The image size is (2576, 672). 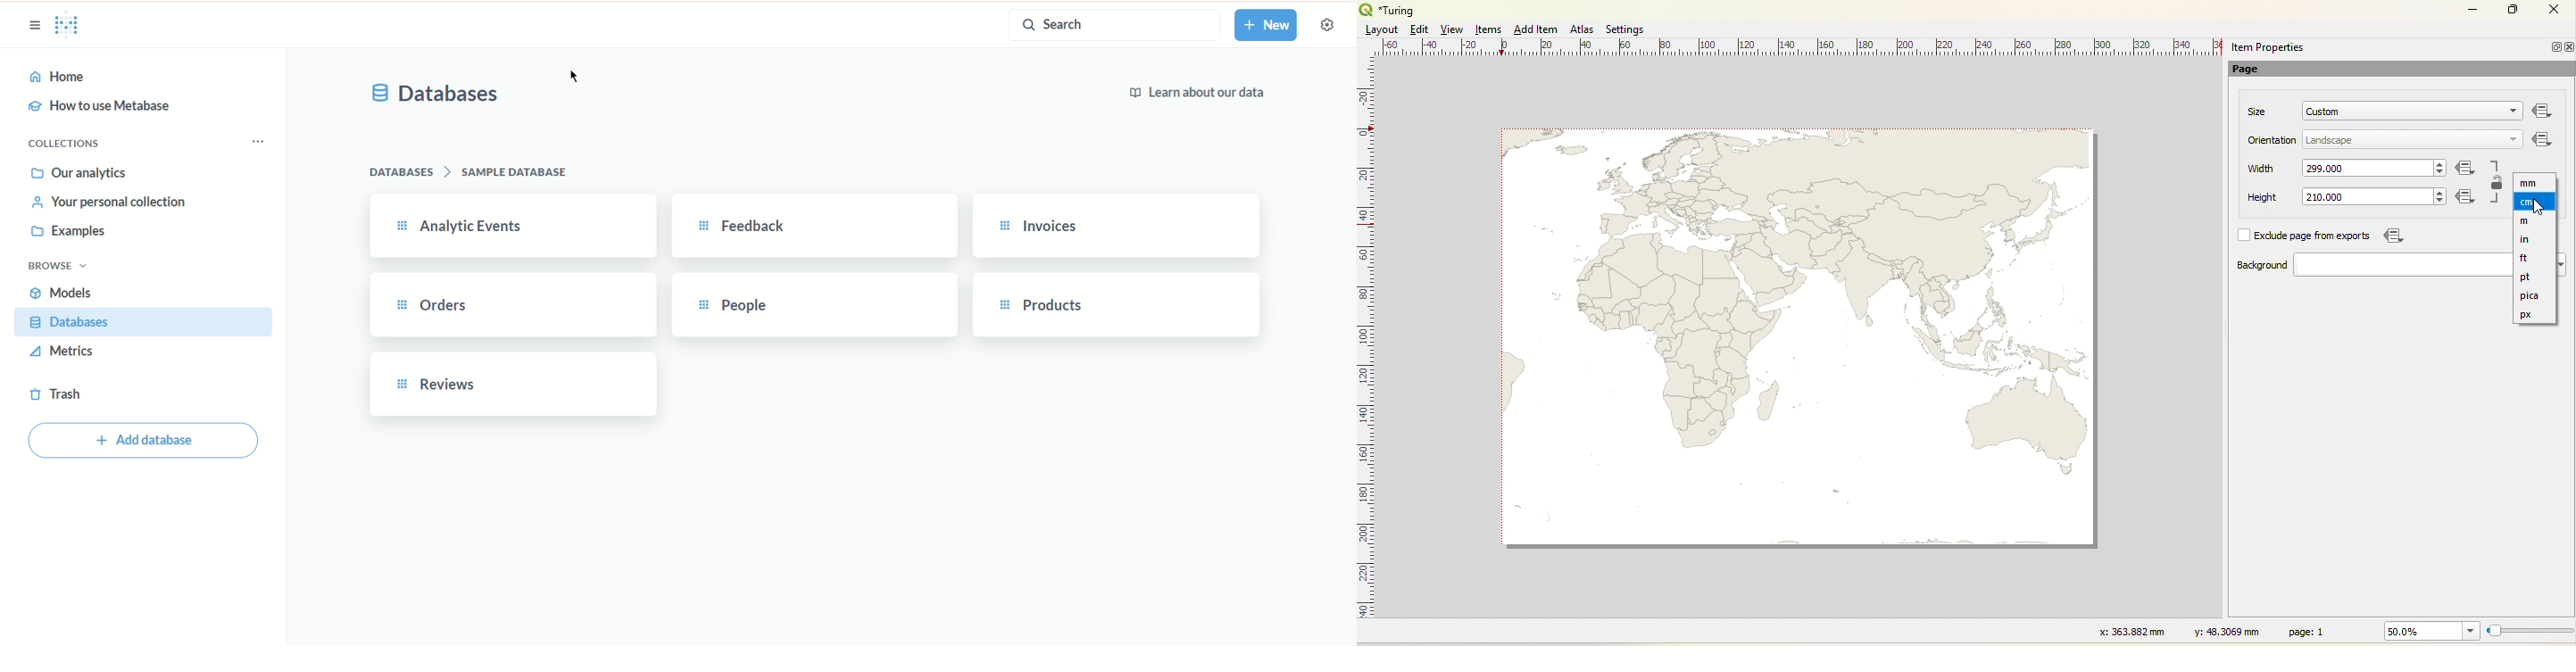 What do you see at coordinates (1490, 30) in the screenshot?
I see `Items` at bounding box center [1490, 30].